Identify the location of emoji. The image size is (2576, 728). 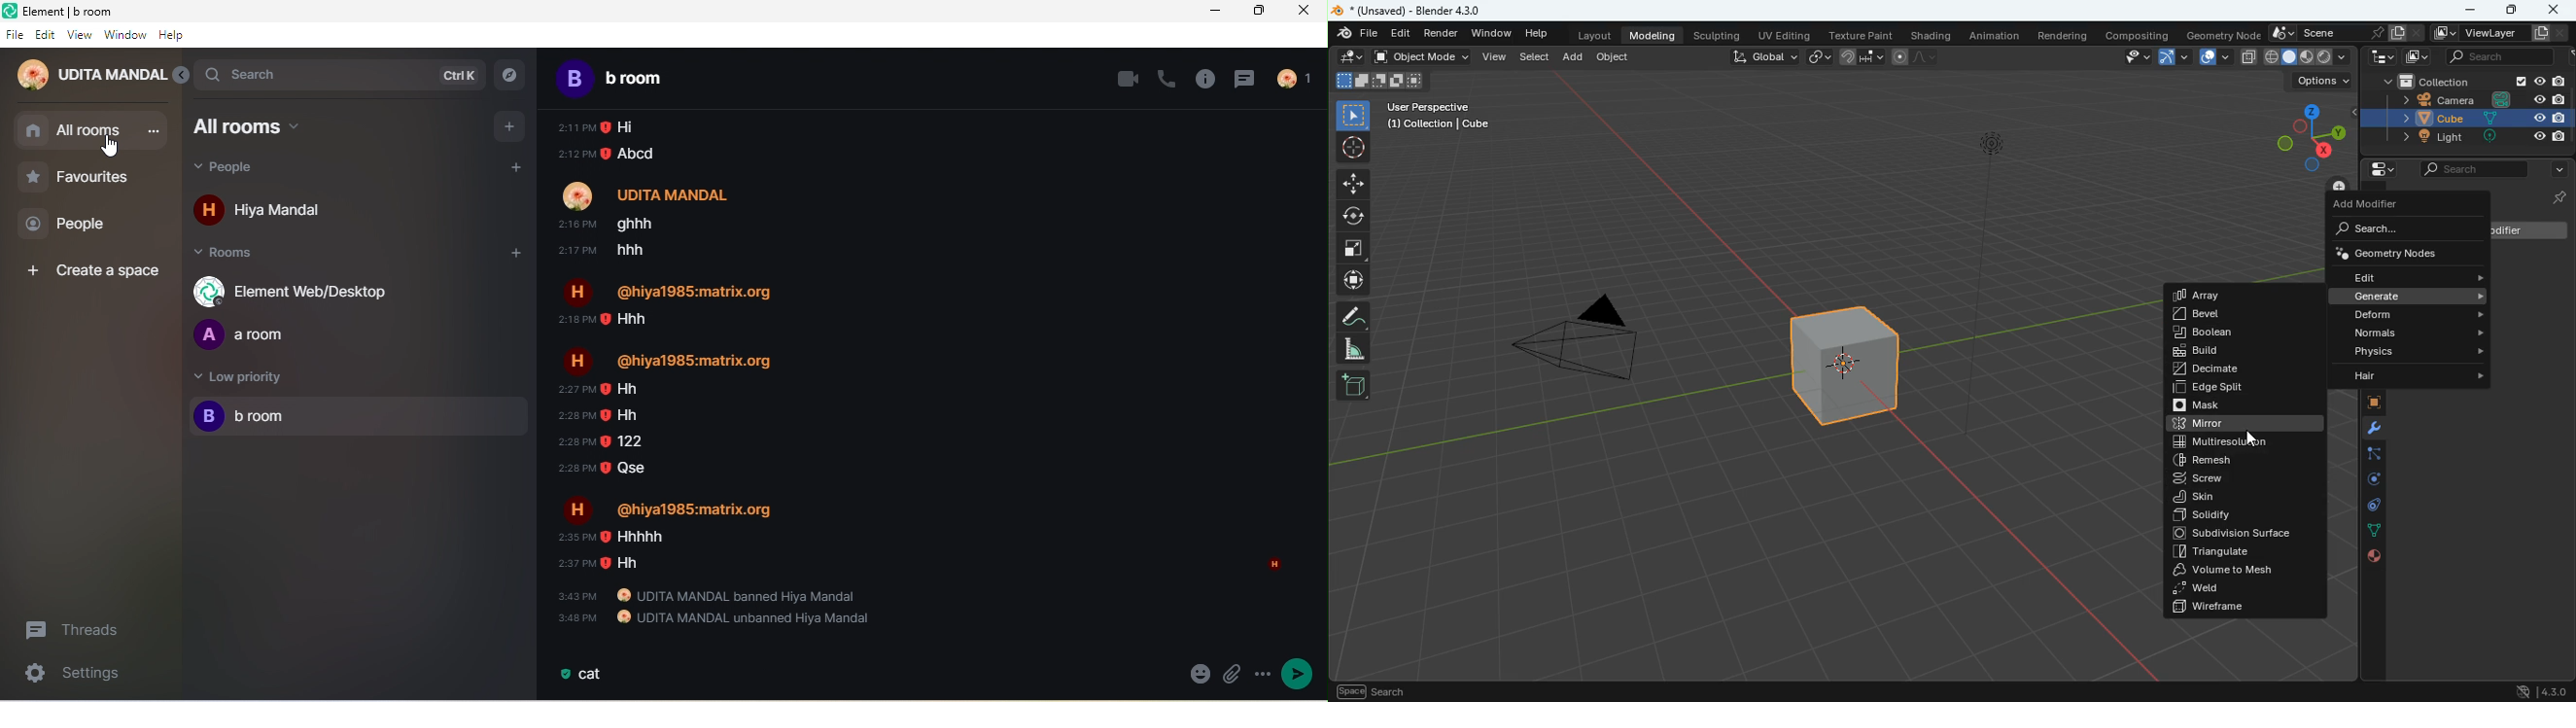
(1232, 676).